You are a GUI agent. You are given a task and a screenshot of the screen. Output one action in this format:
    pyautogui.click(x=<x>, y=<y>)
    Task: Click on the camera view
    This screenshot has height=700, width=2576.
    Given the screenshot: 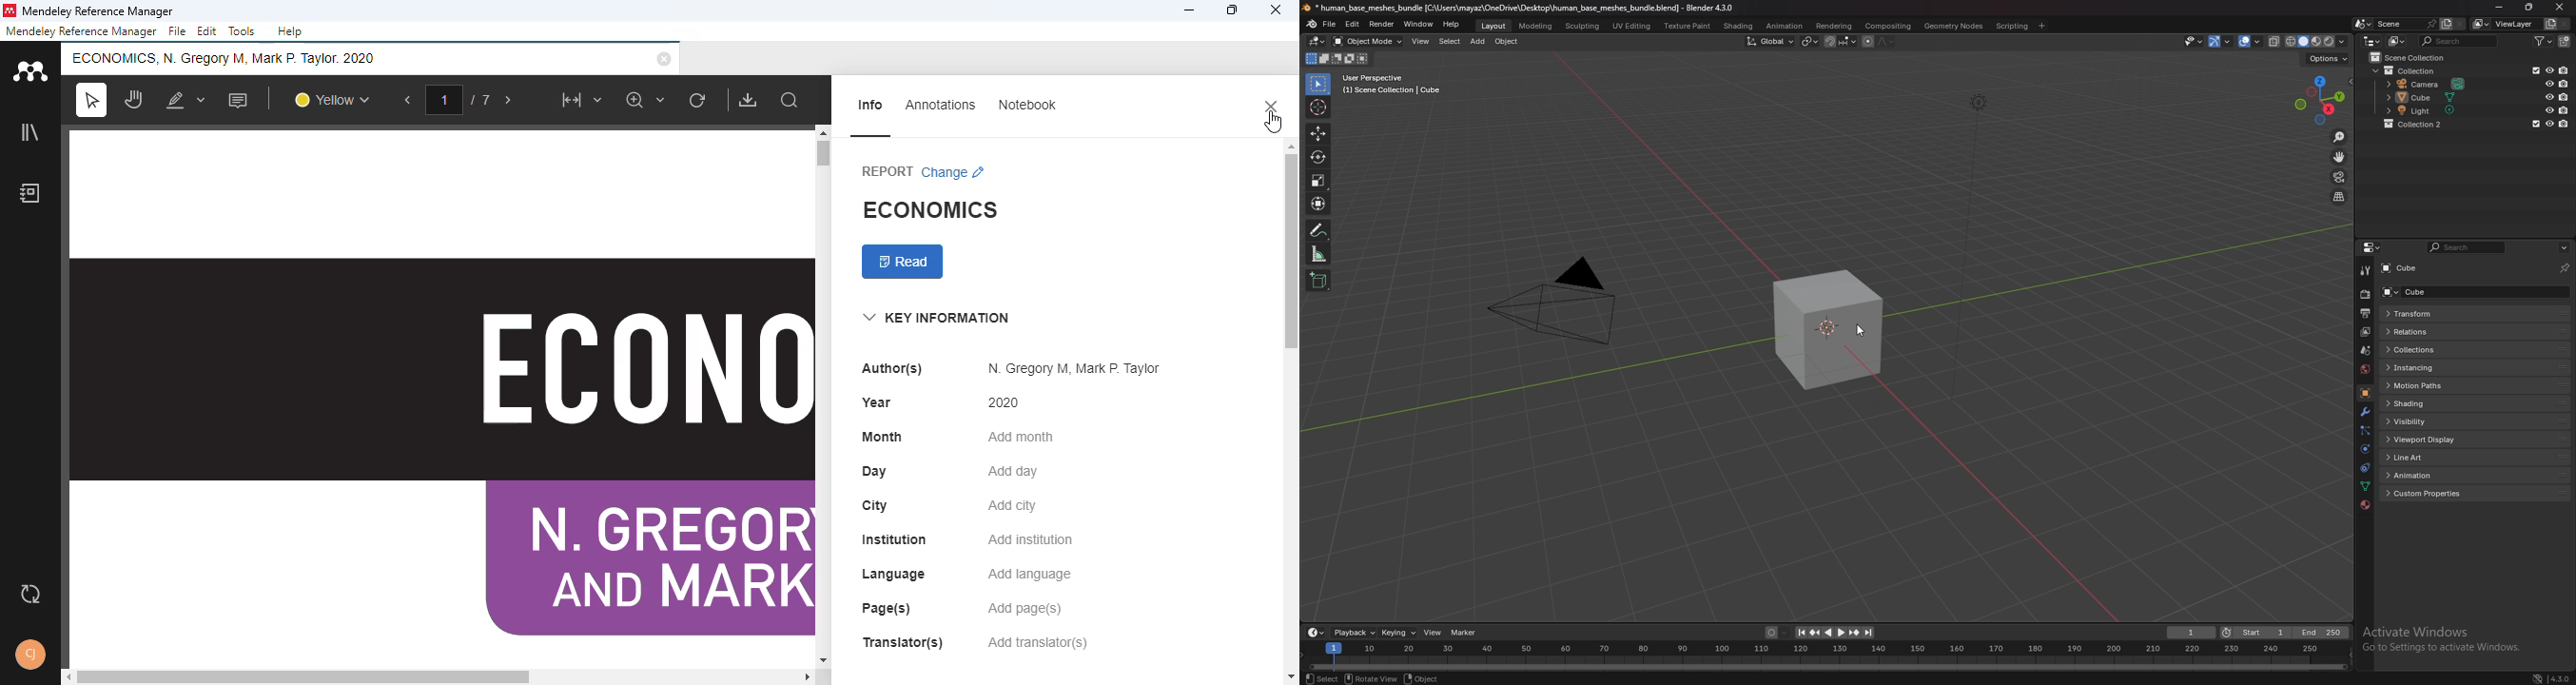 What is the action you would take?
    pyautogui.click(x=2339, y=176)
    